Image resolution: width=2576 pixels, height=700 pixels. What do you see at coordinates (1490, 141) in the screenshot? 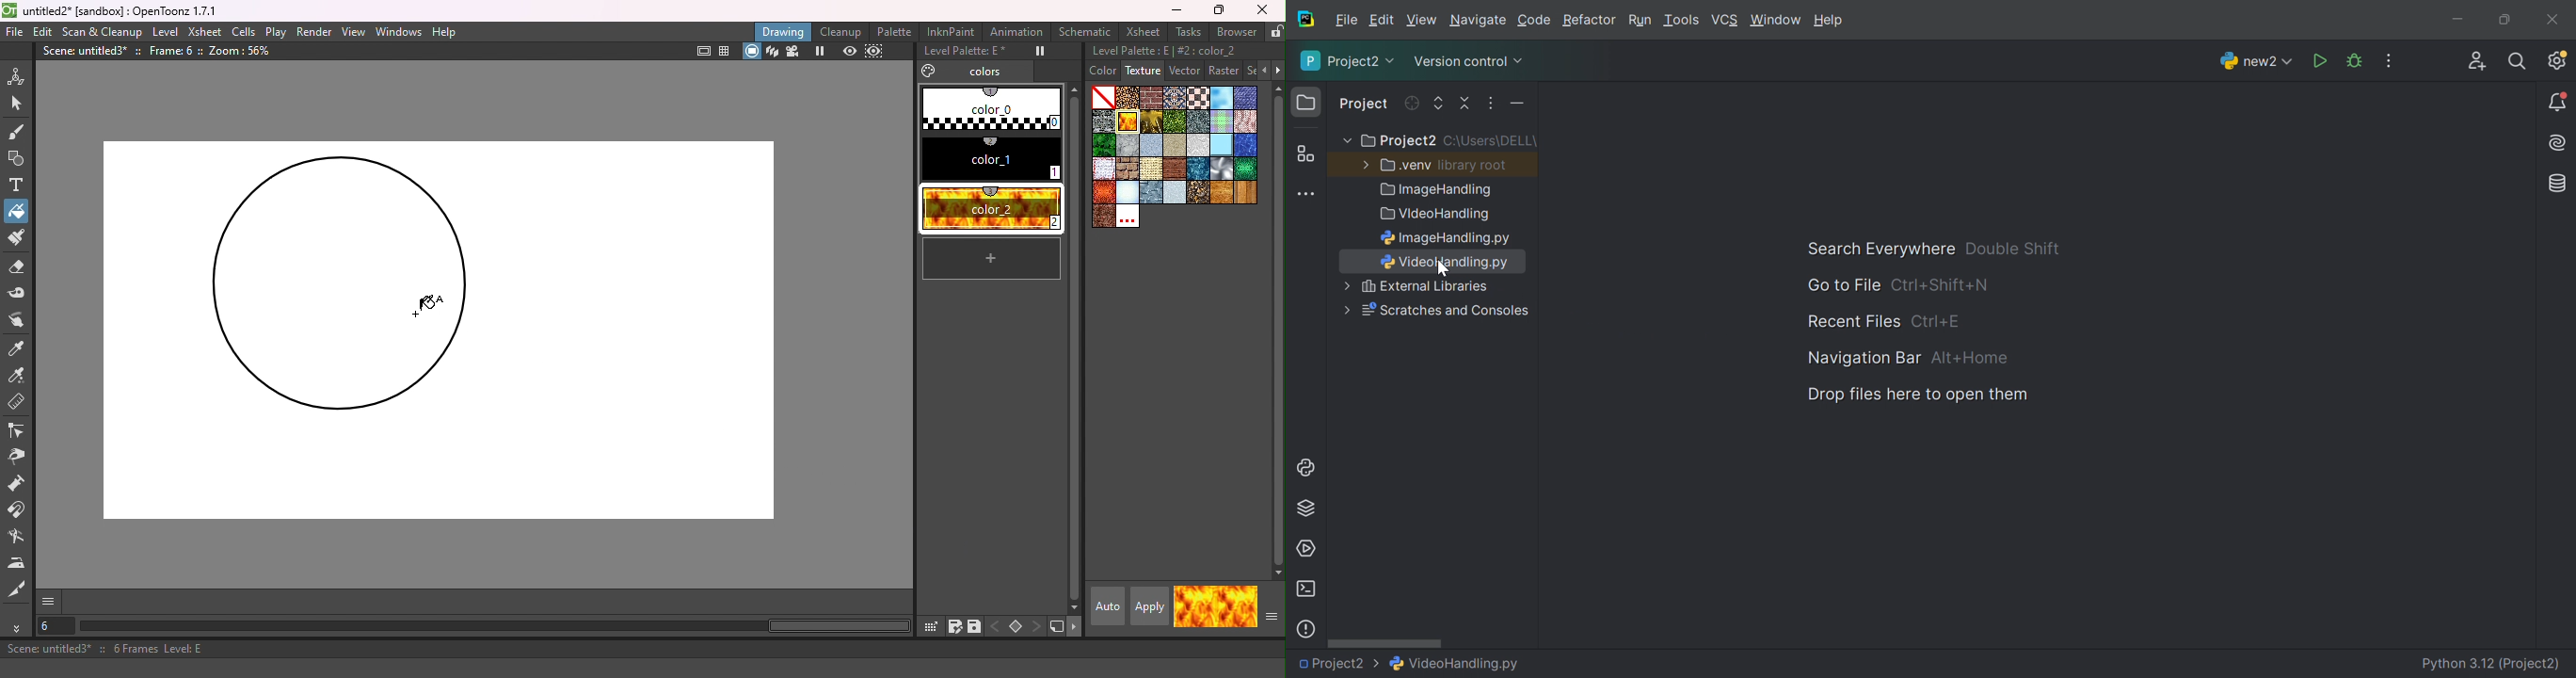
I see `C:\Users\DELL\` at bounding box center [1490, 141].